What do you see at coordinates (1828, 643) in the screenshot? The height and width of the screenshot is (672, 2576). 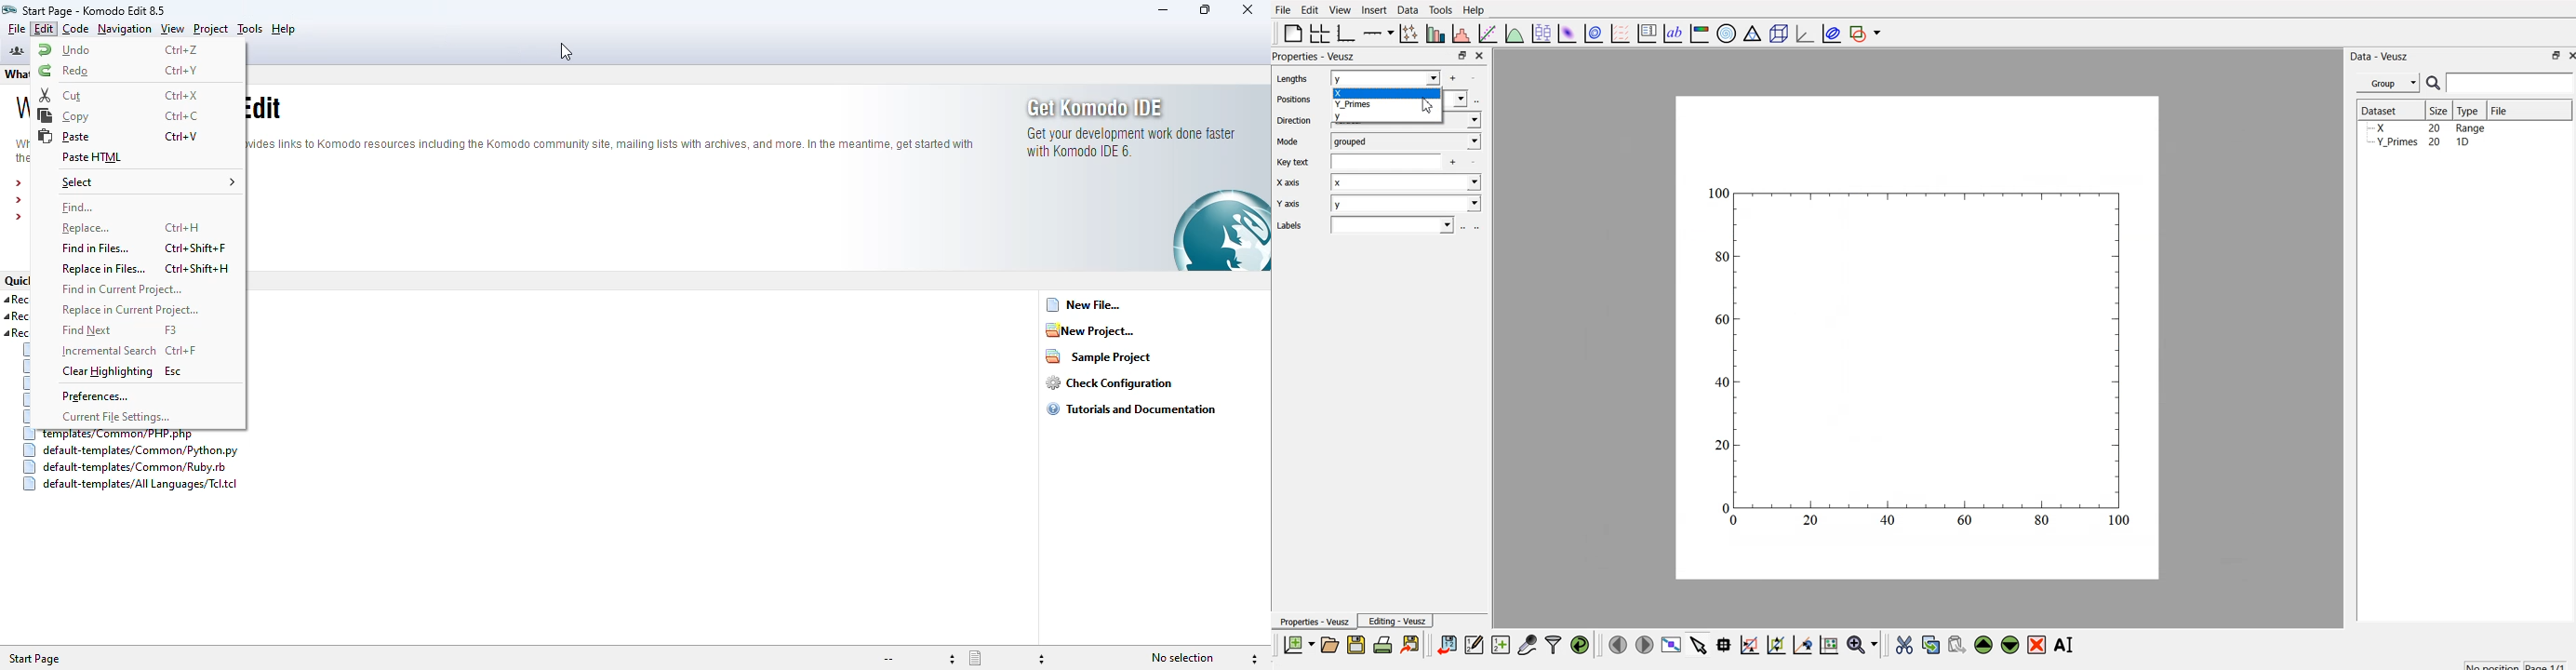 I see `reset graph axes` at bounding box center [1828, 643].